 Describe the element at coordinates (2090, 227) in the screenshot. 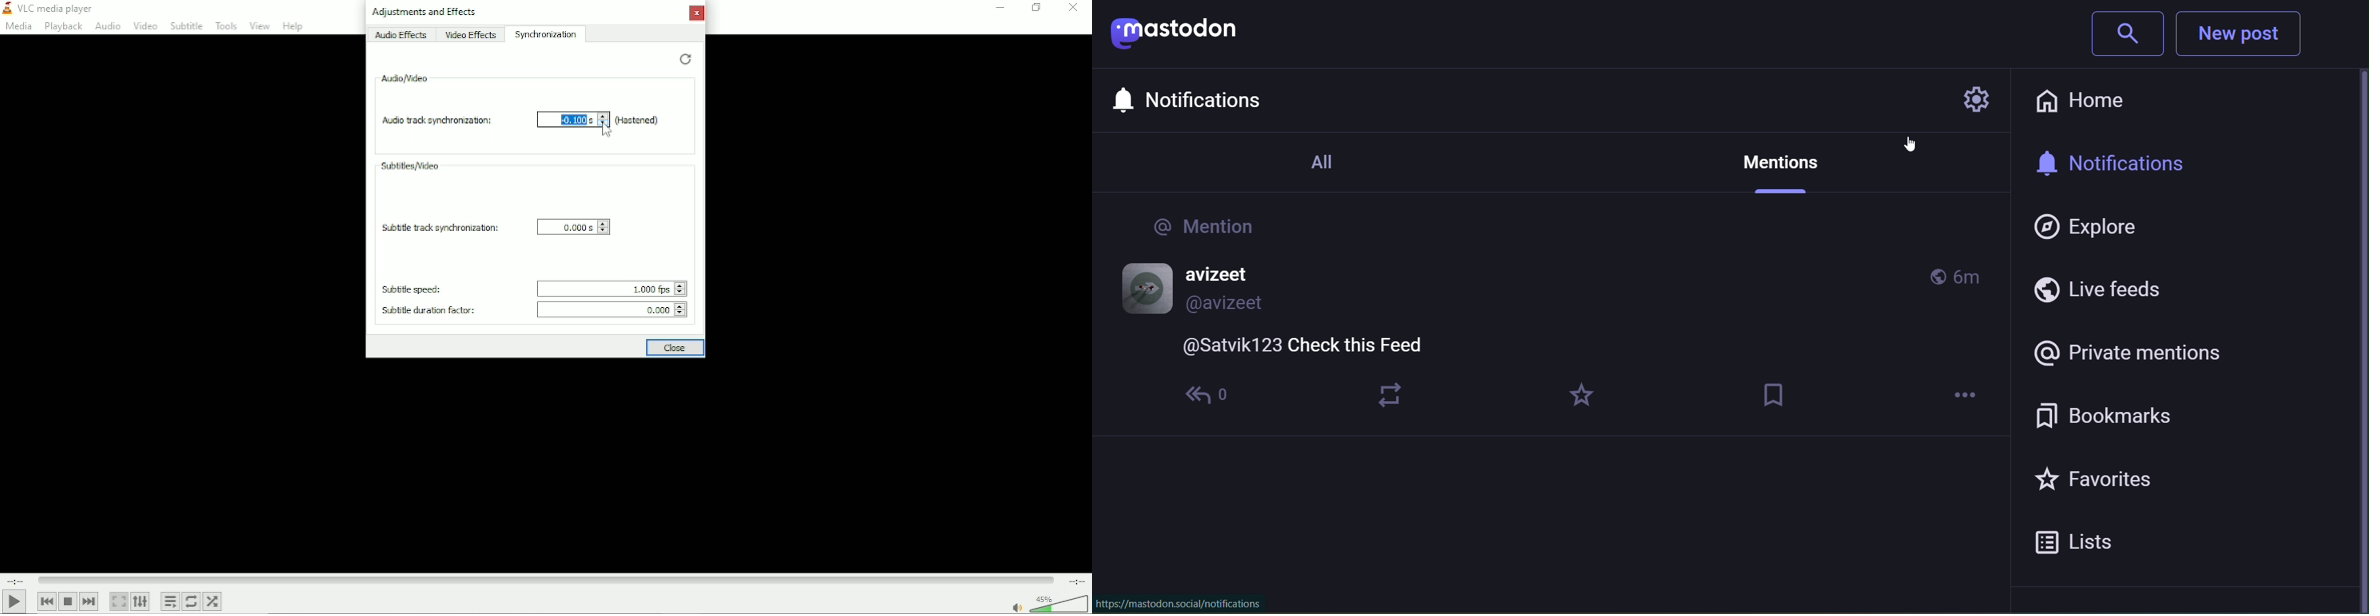

I see `Explore` at that location.